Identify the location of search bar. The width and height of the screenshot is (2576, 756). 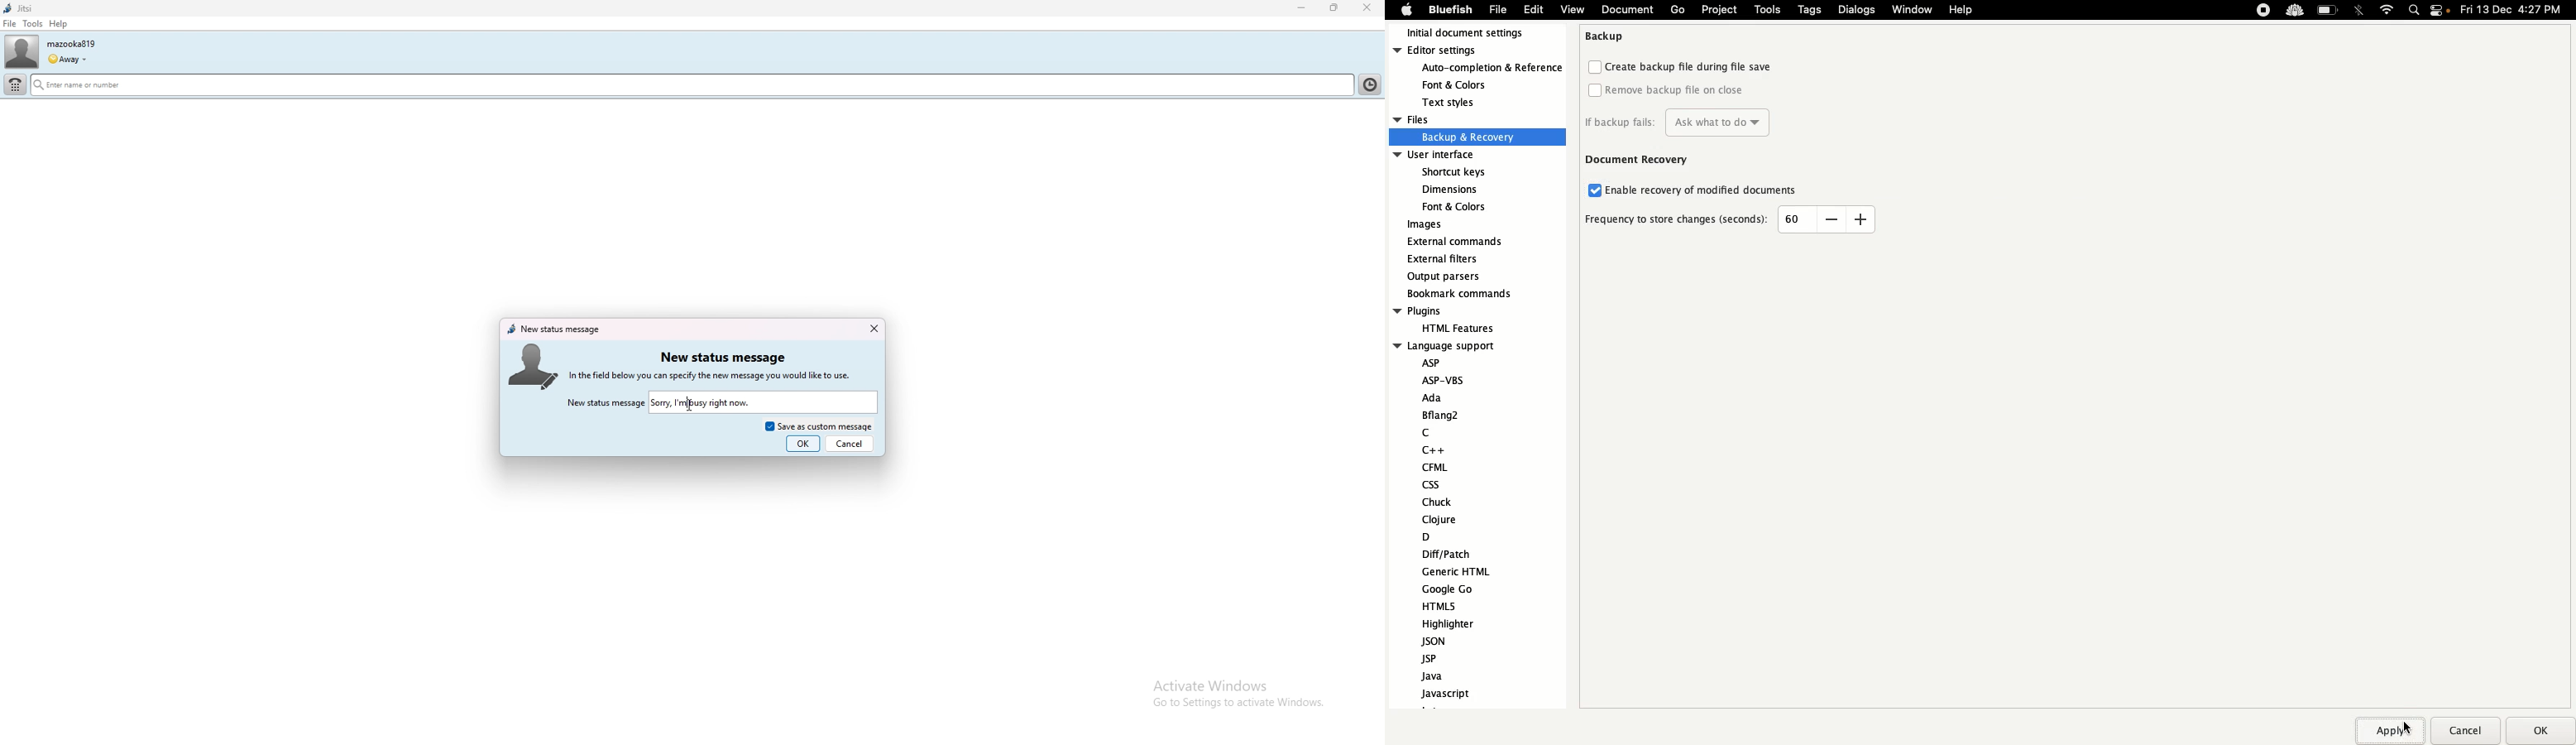
(574, 87).